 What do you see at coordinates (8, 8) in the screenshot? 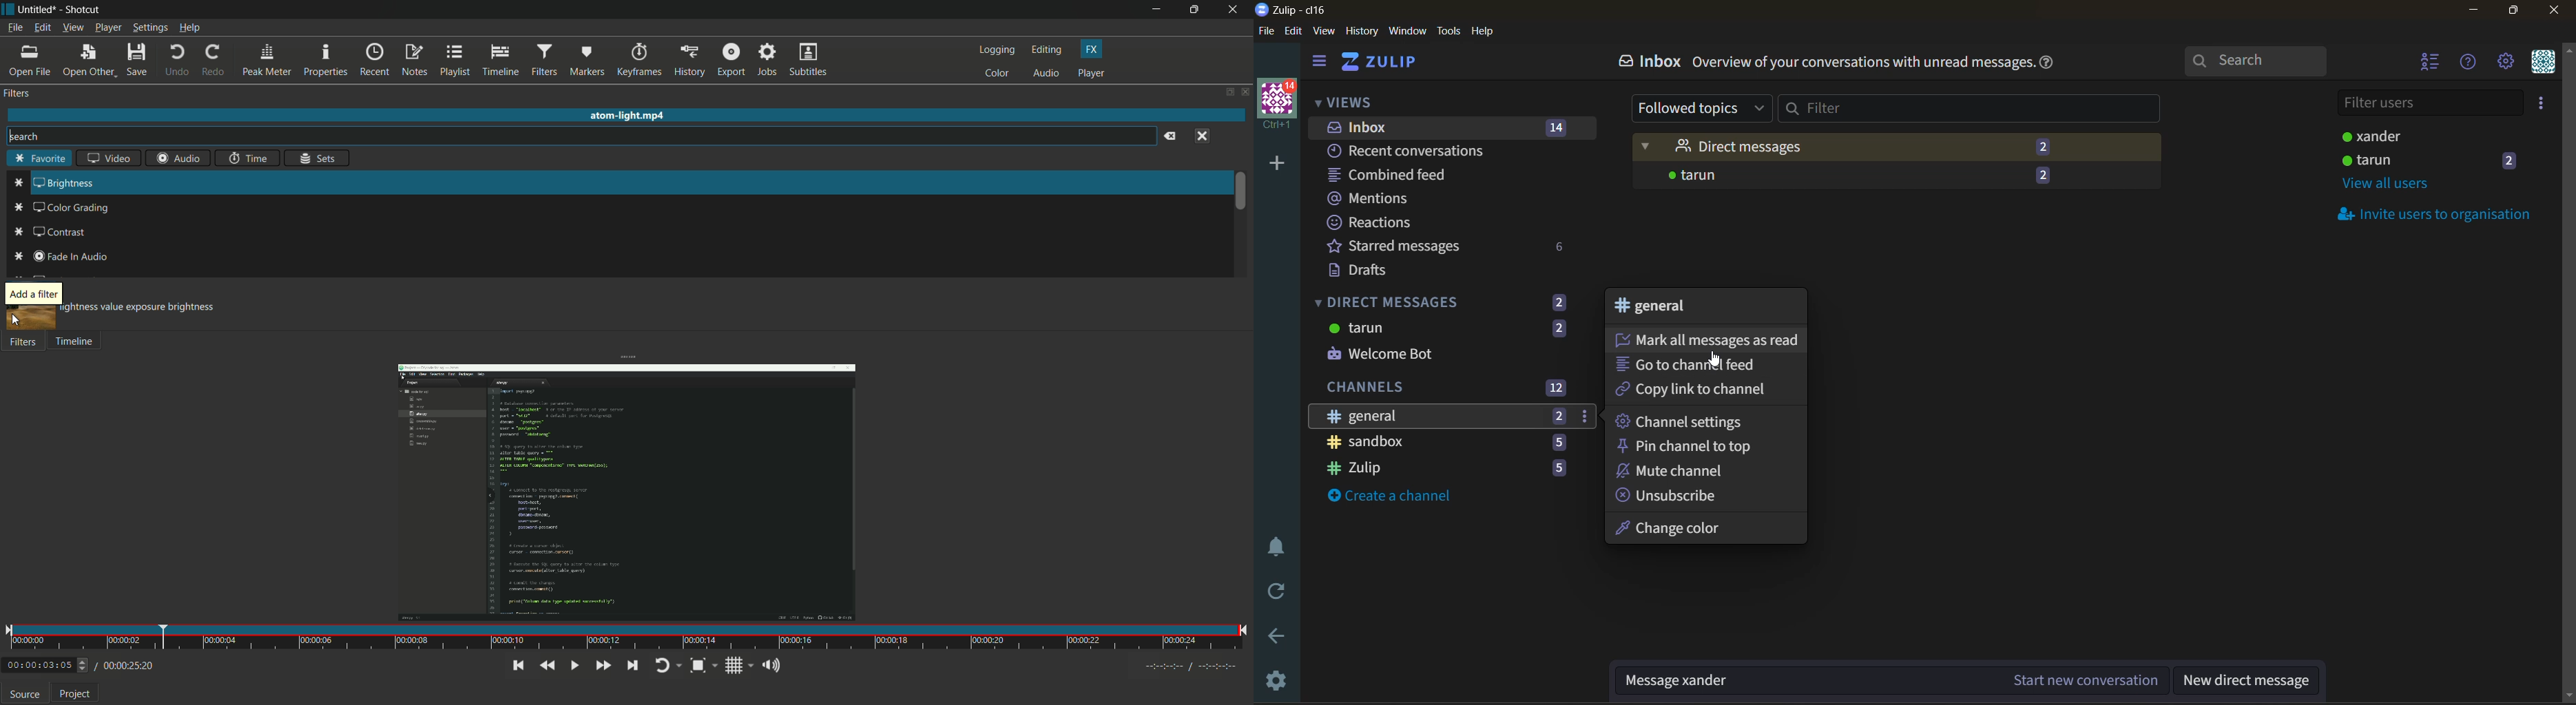
I see `app icon` at bounding box center [8, 8].